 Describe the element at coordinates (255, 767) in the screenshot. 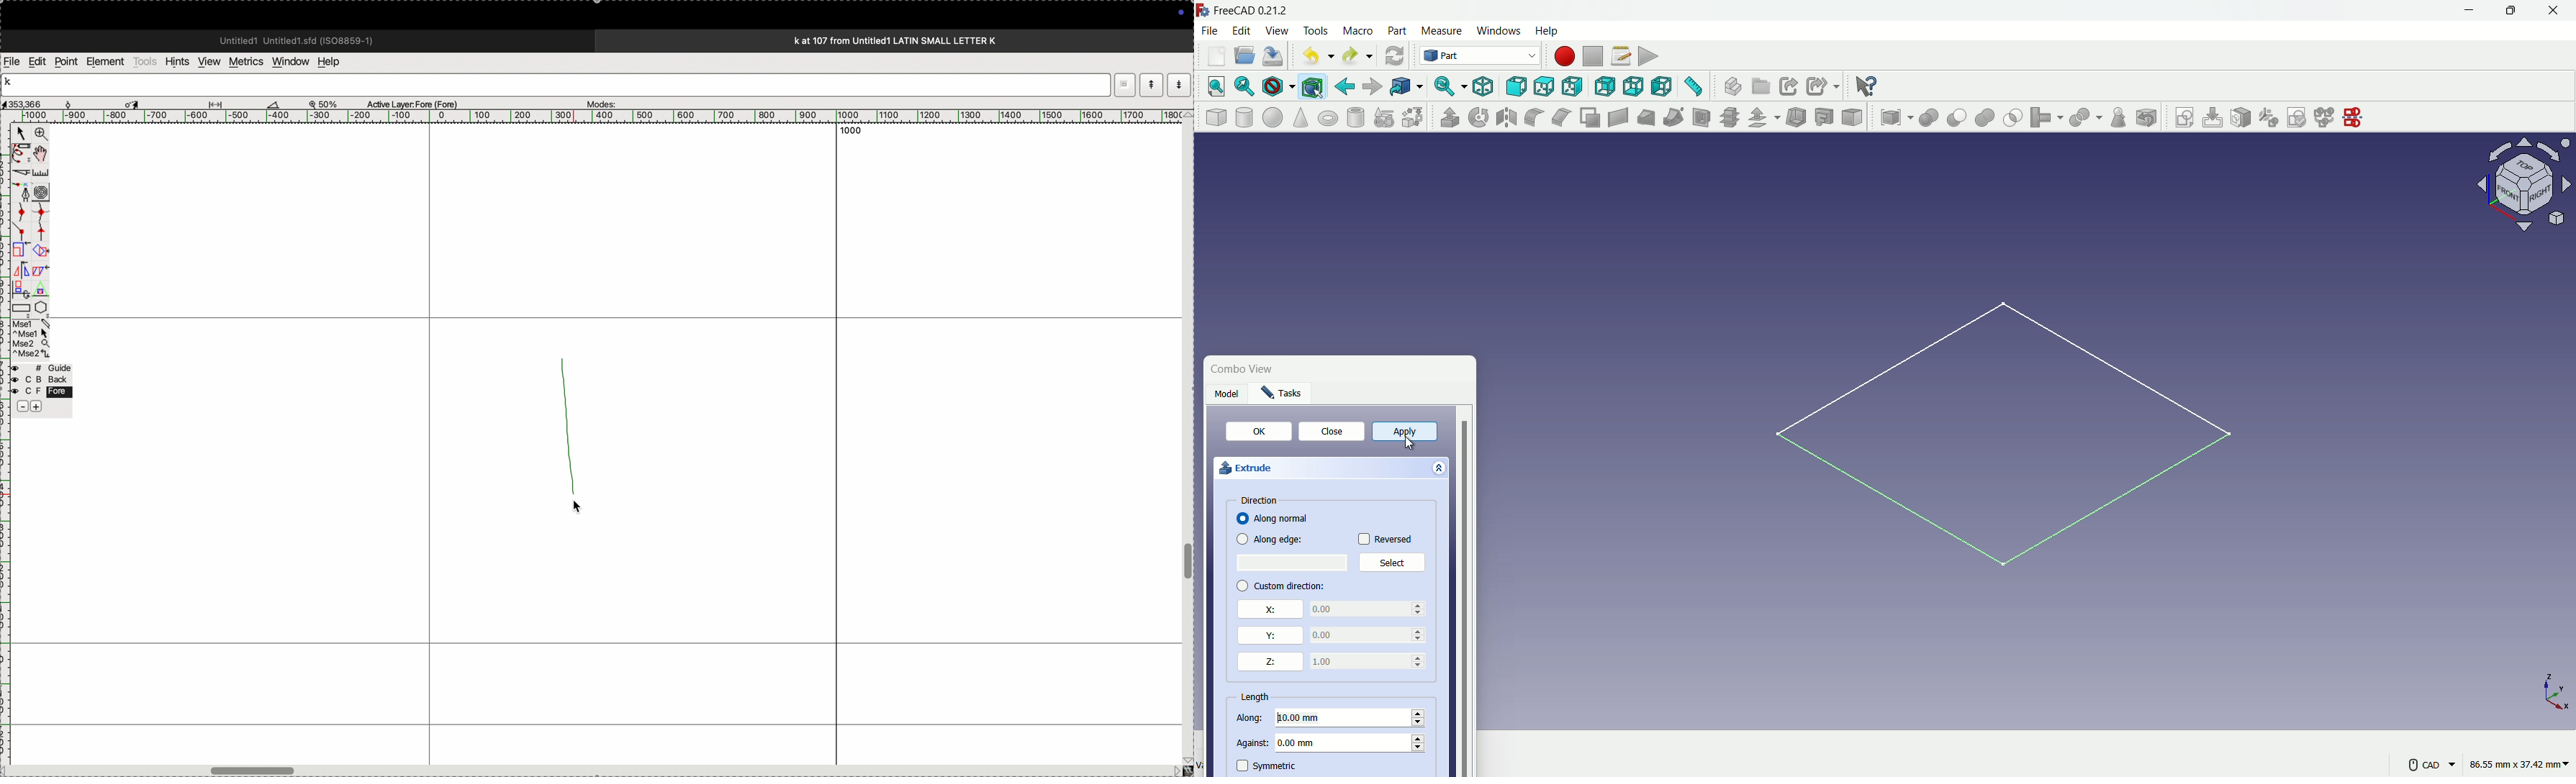

I see `scrollbar` at that location.